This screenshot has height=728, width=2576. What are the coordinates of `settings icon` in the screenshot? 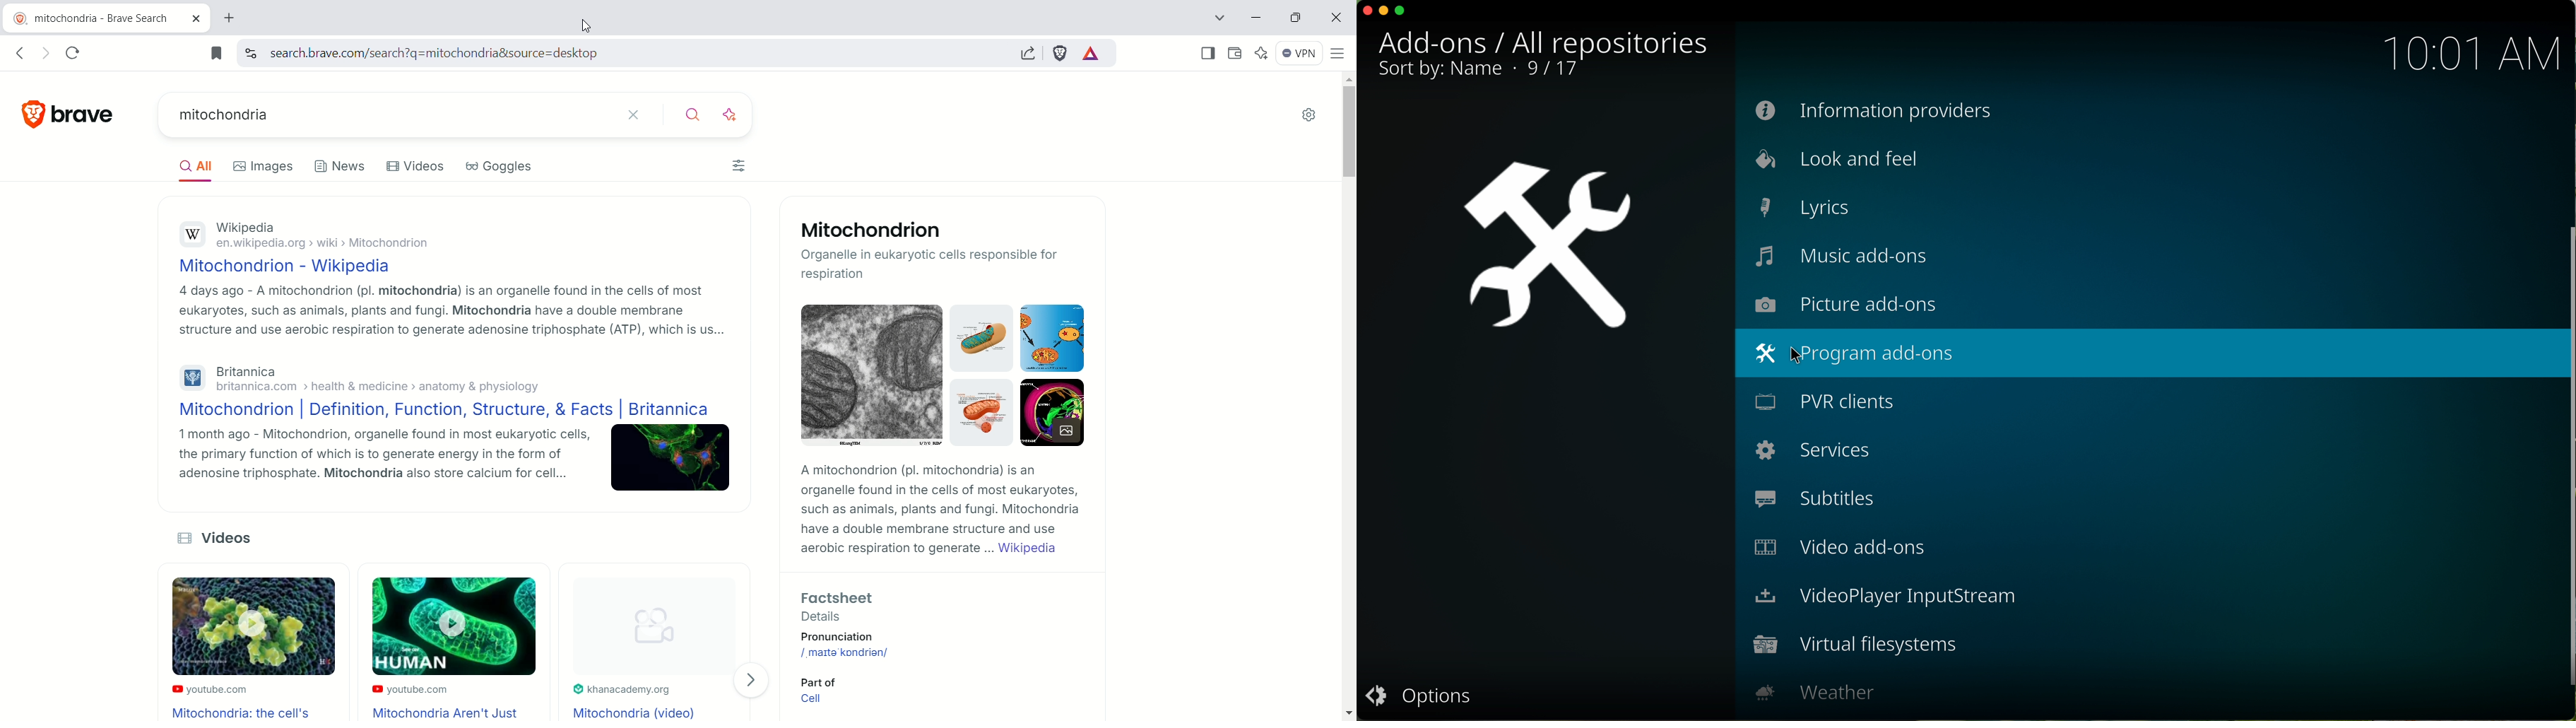 It's located at (1545, 247).